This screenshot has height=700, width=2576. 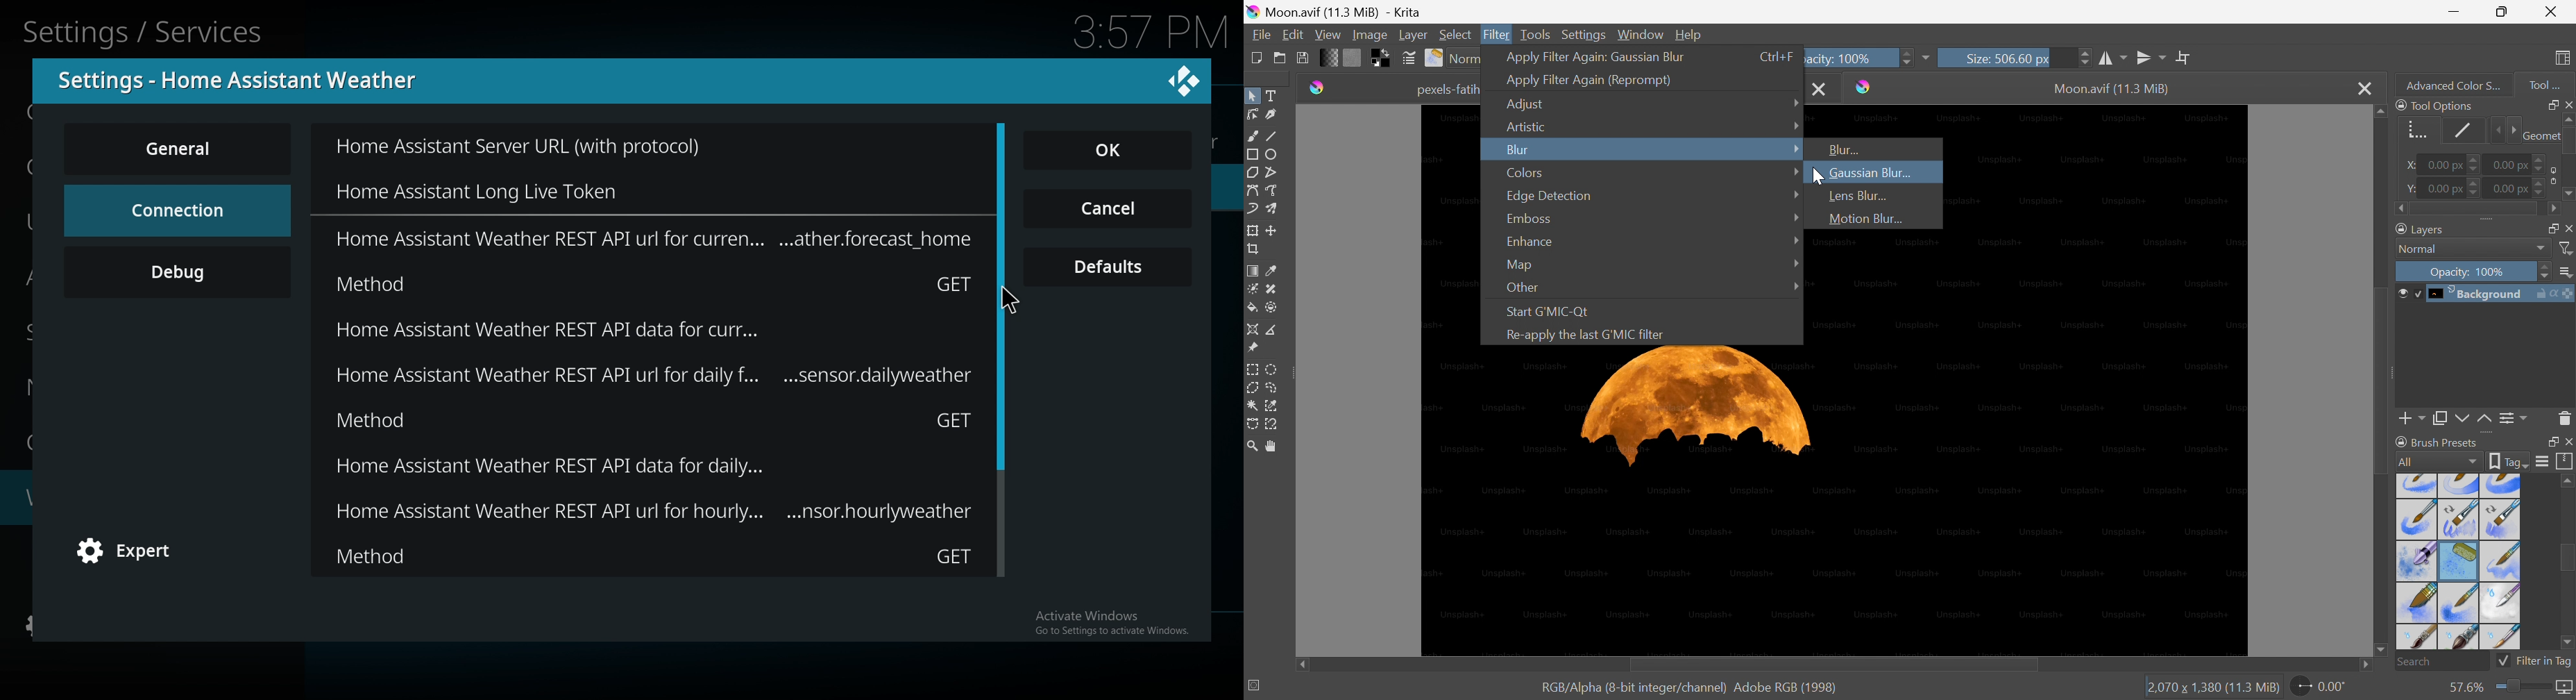 I want to click on Horizontal mirror tool, so click(x=2112, y=58).